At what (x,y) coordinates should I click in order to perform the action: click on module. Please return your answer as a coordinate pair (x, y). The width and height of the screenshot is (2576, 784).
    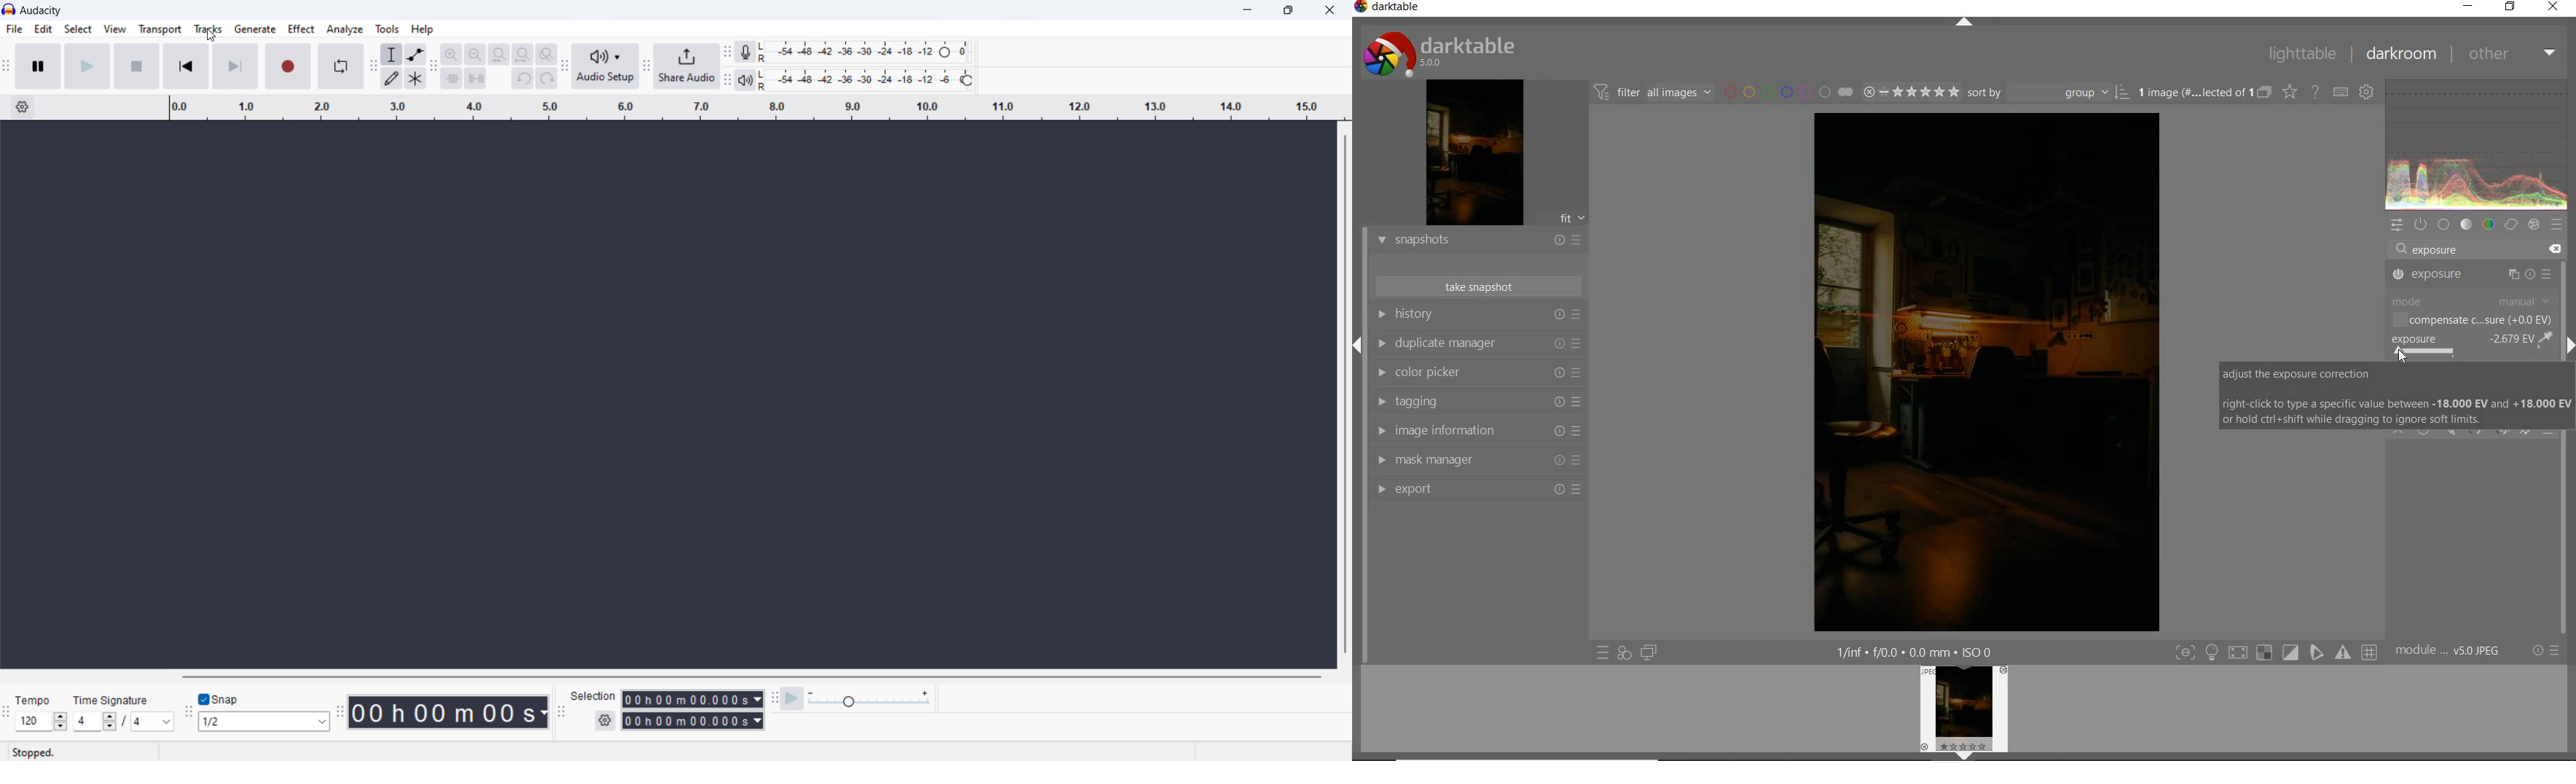
    Looking at the image, I should click on (2451, 652).